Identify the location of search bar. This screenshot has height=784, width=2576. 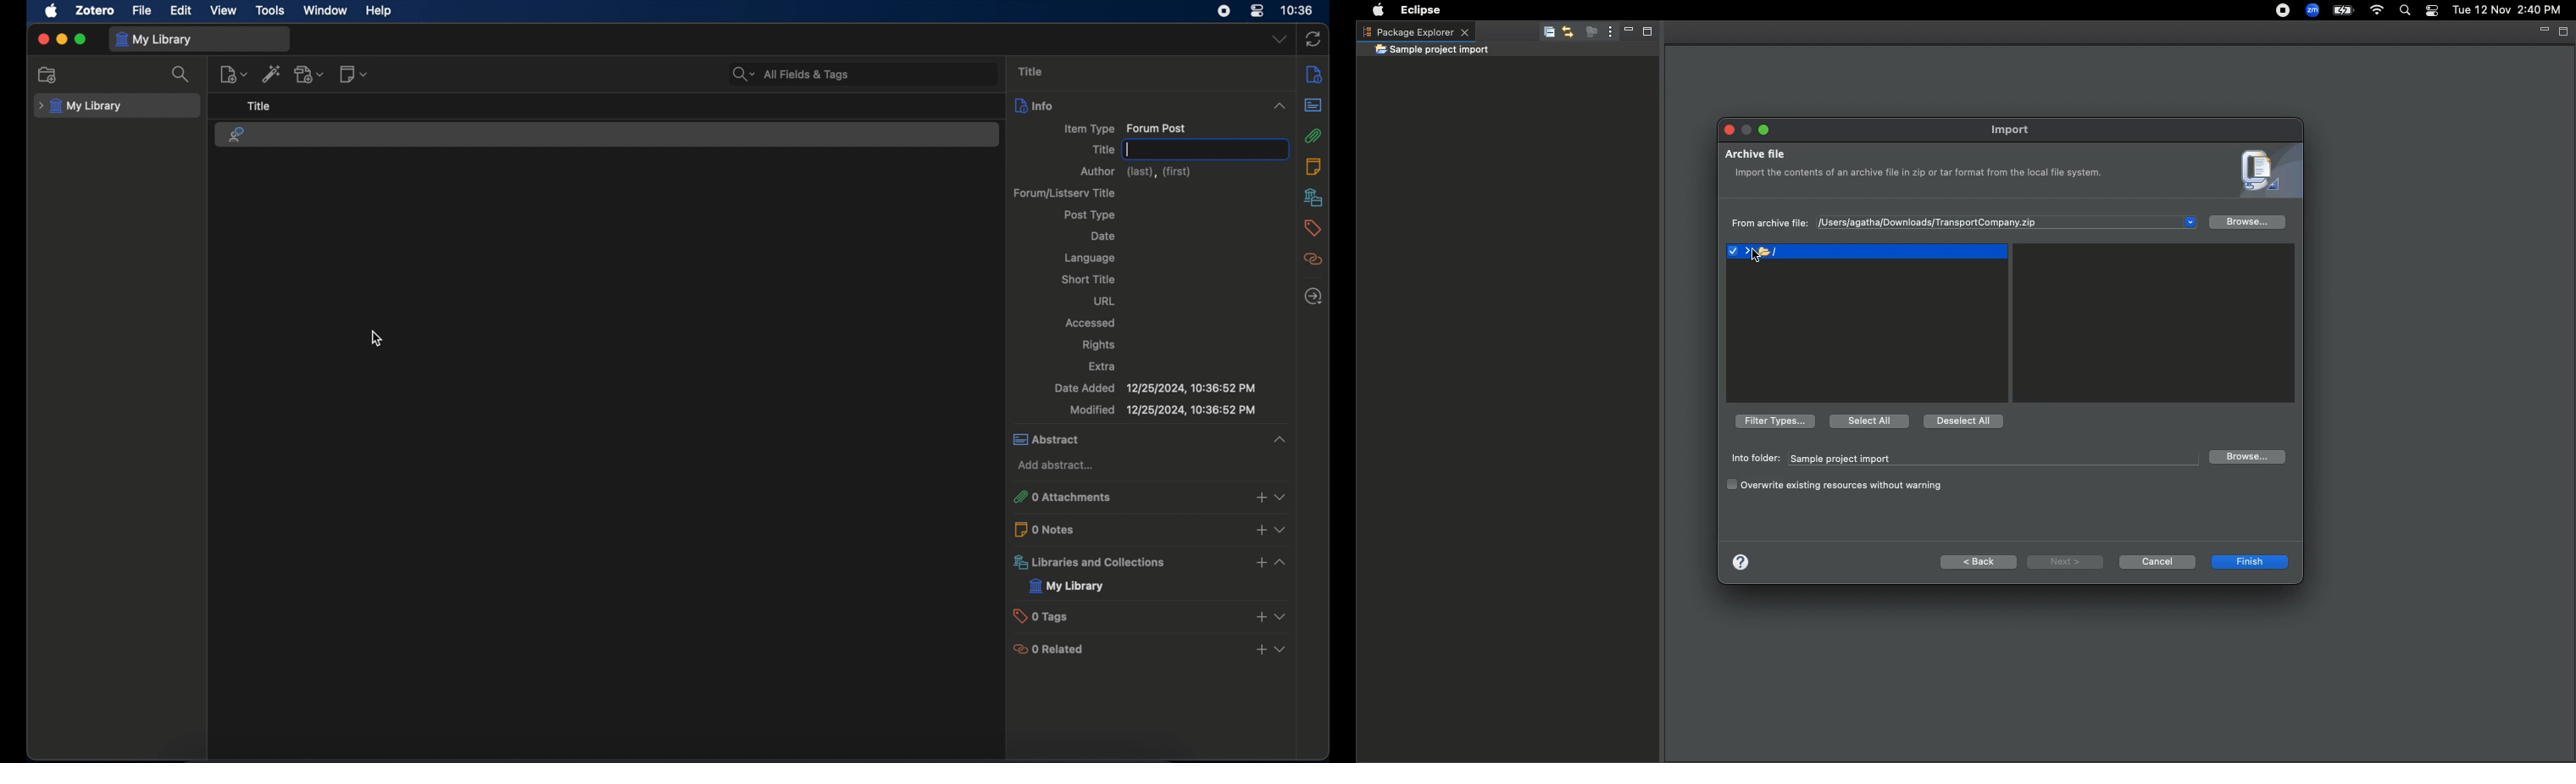
(789, 73).